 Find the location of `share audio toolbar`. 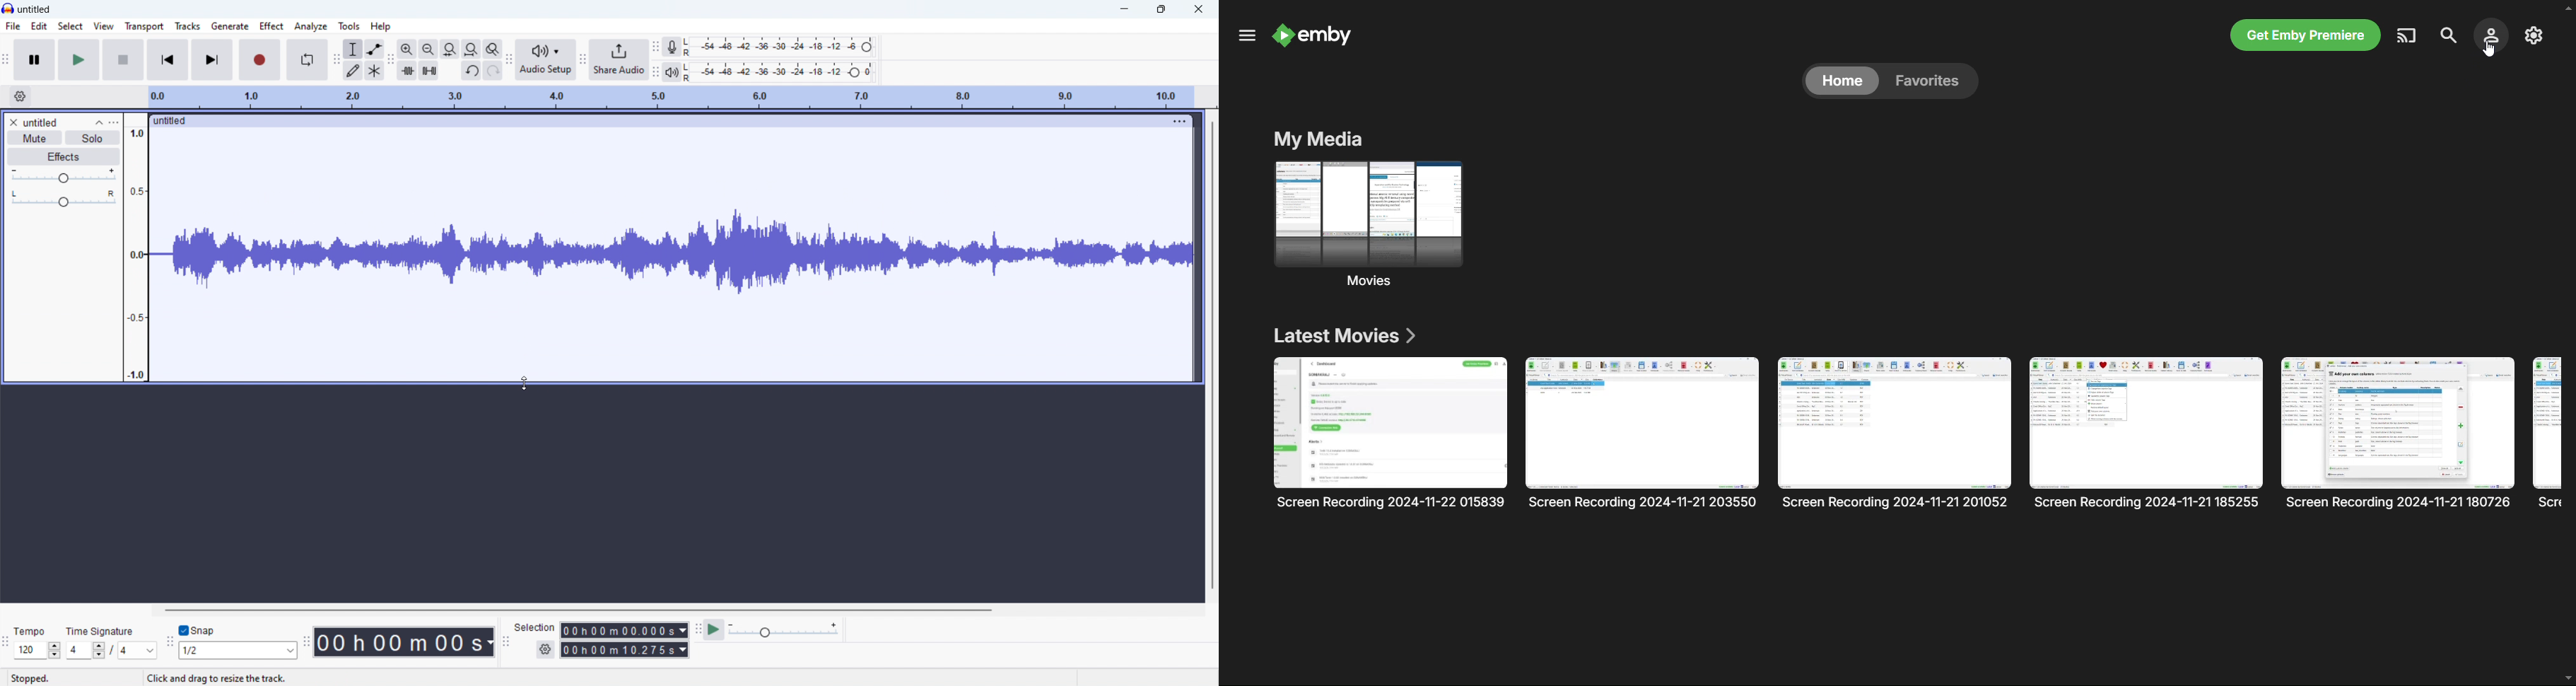

share audio toolbar is located at coordinates (583, 62).